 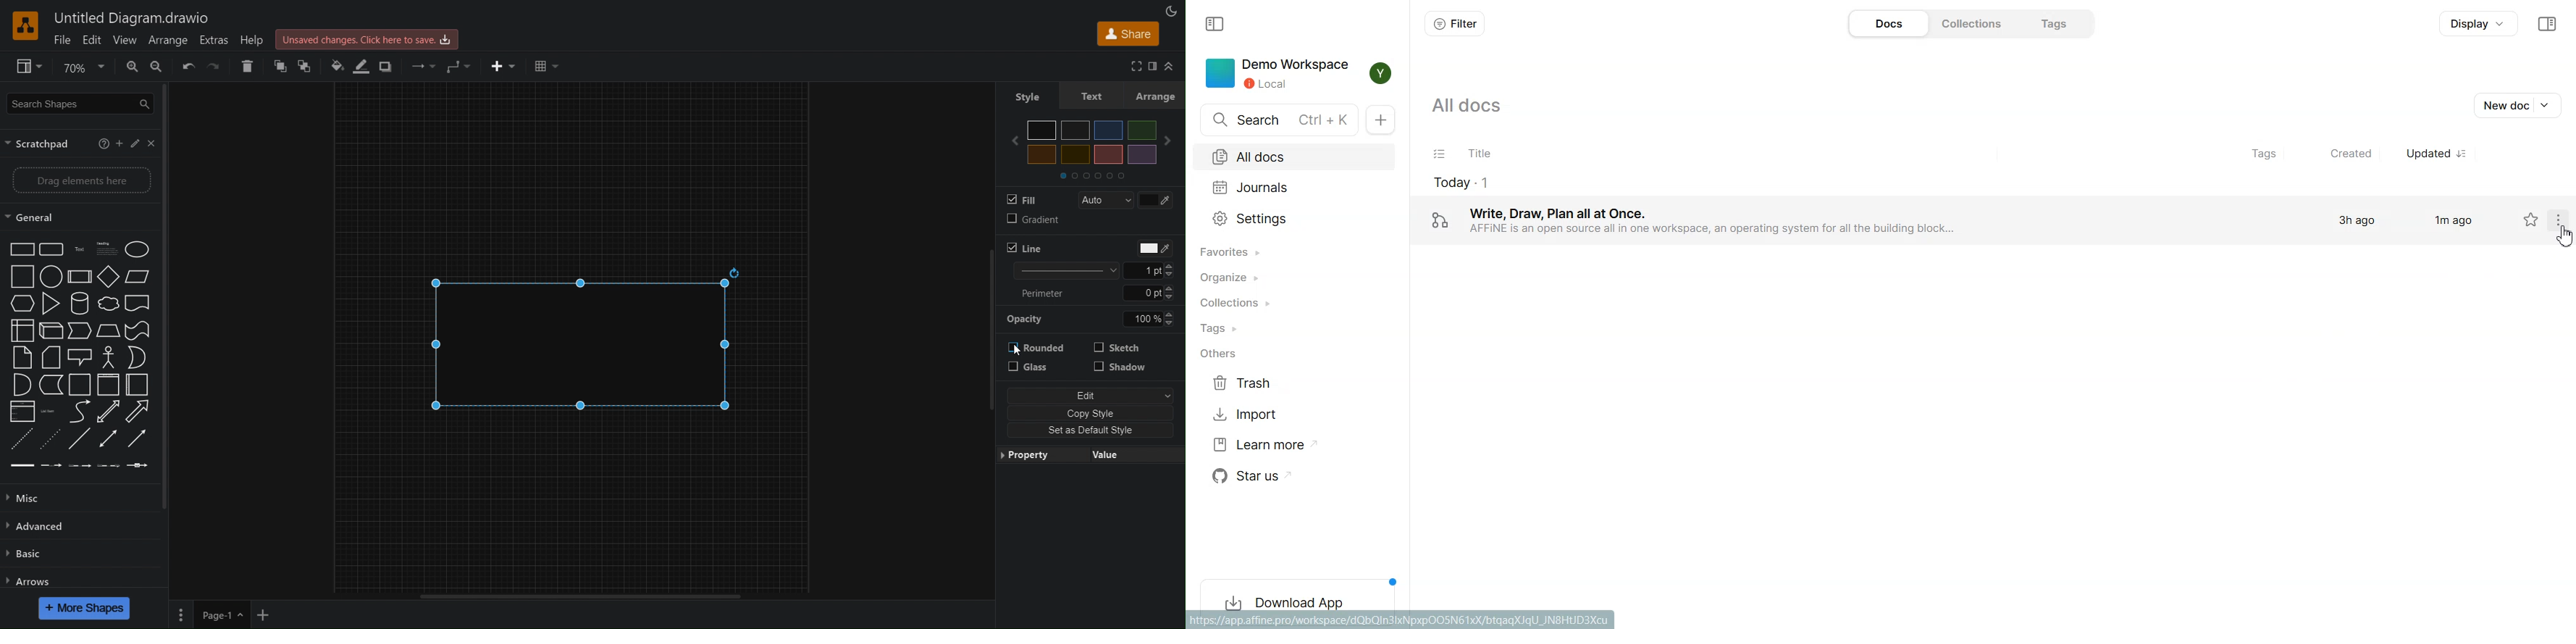 I want to click on View, so click(x=124, y=40).